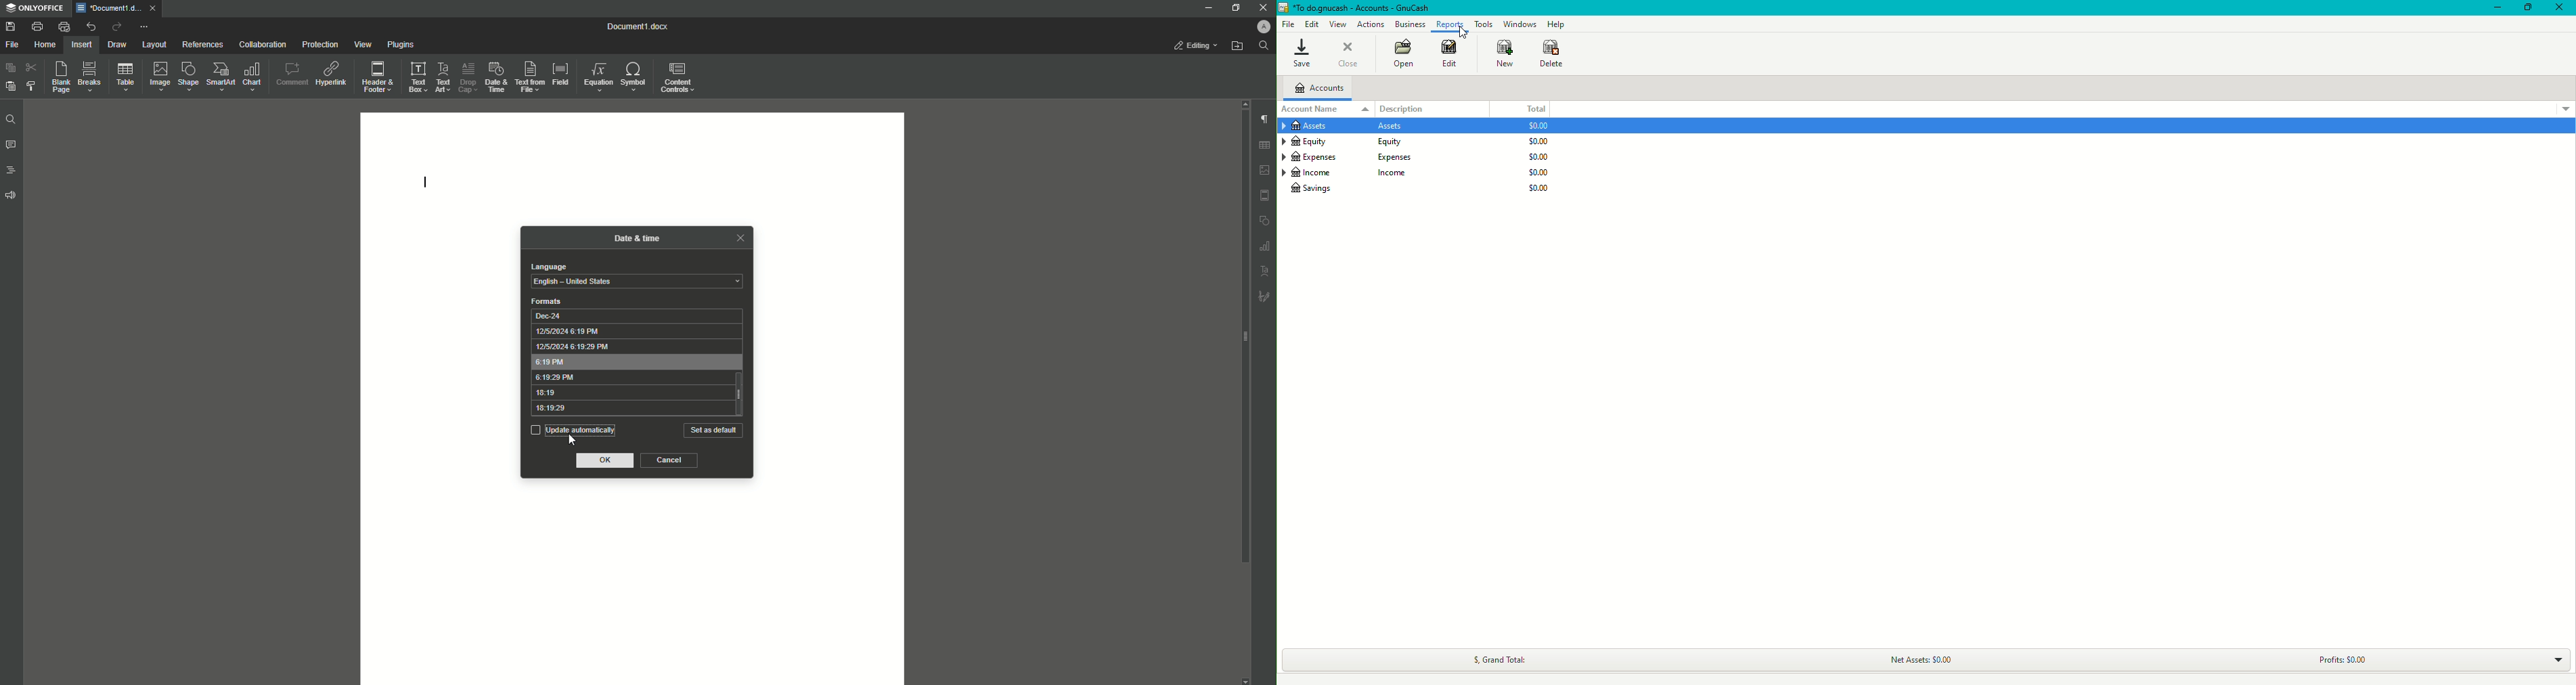 This screenshot has height=700, width=2576. I want to click on Table, so click(123, 77).